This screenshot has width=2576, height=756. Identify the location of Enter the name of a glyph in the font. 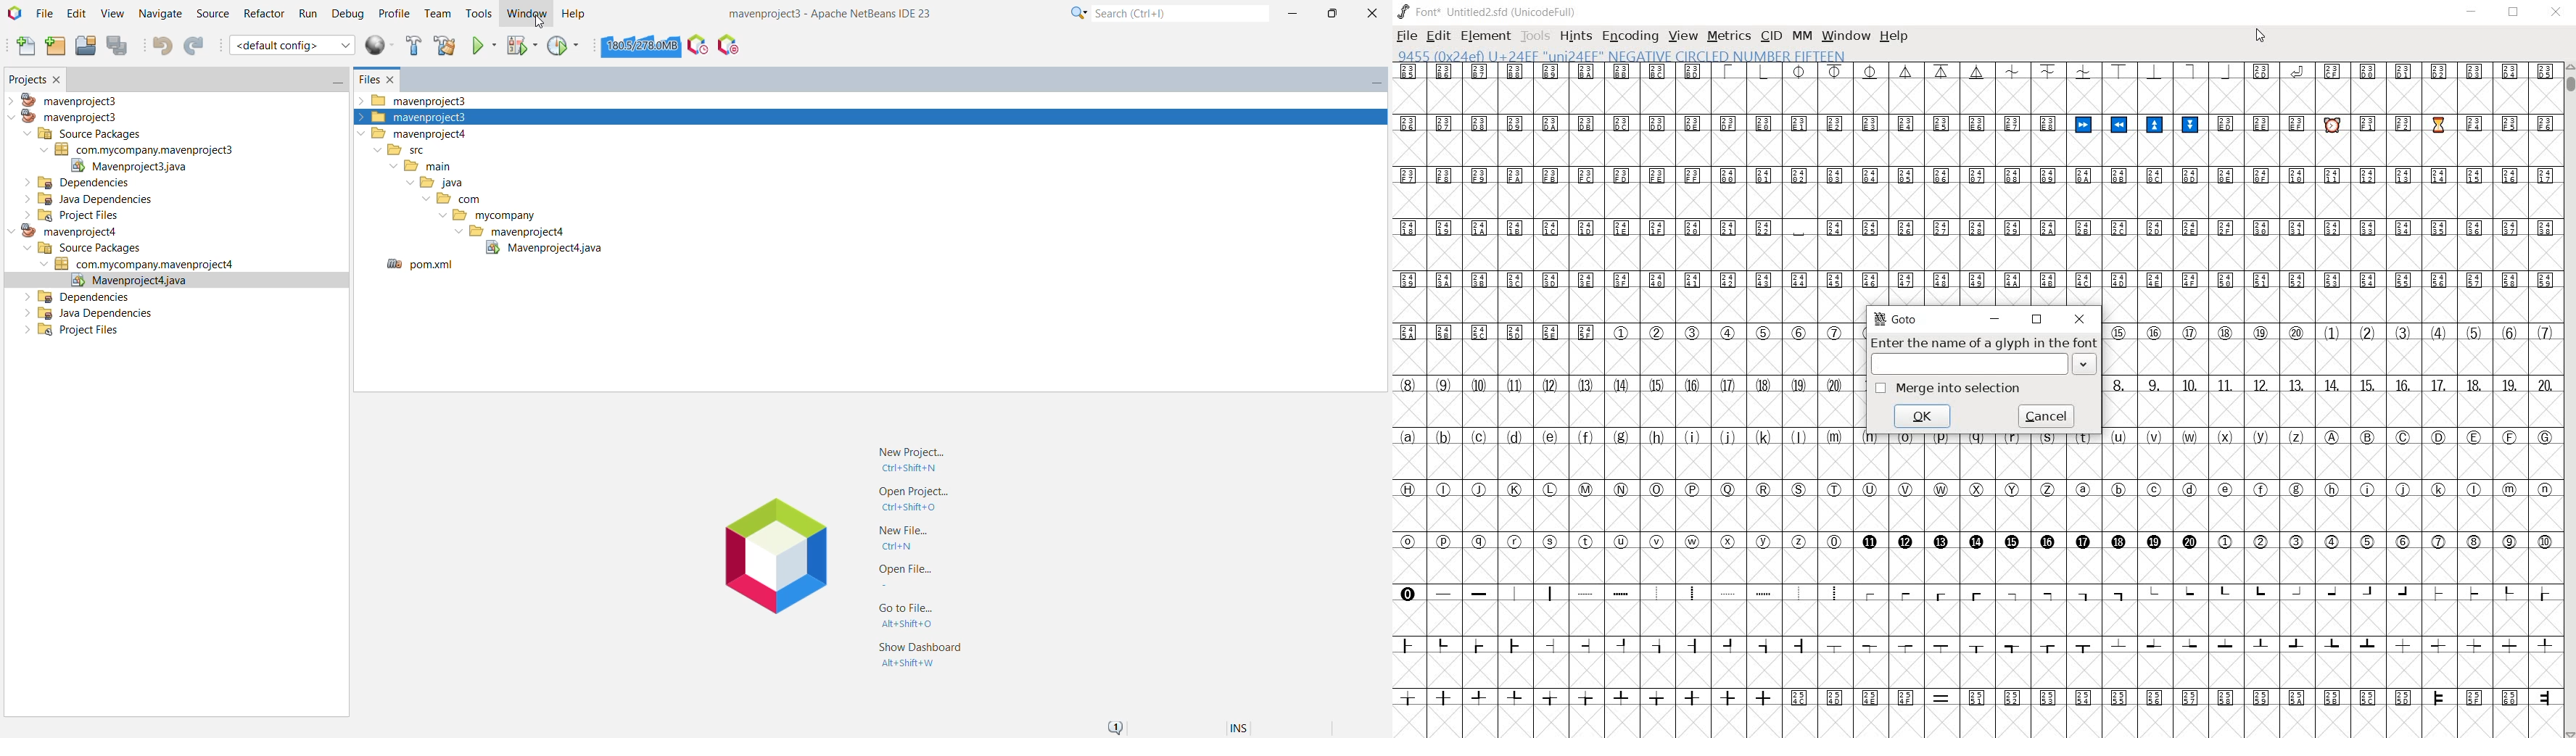
(1981, 356).